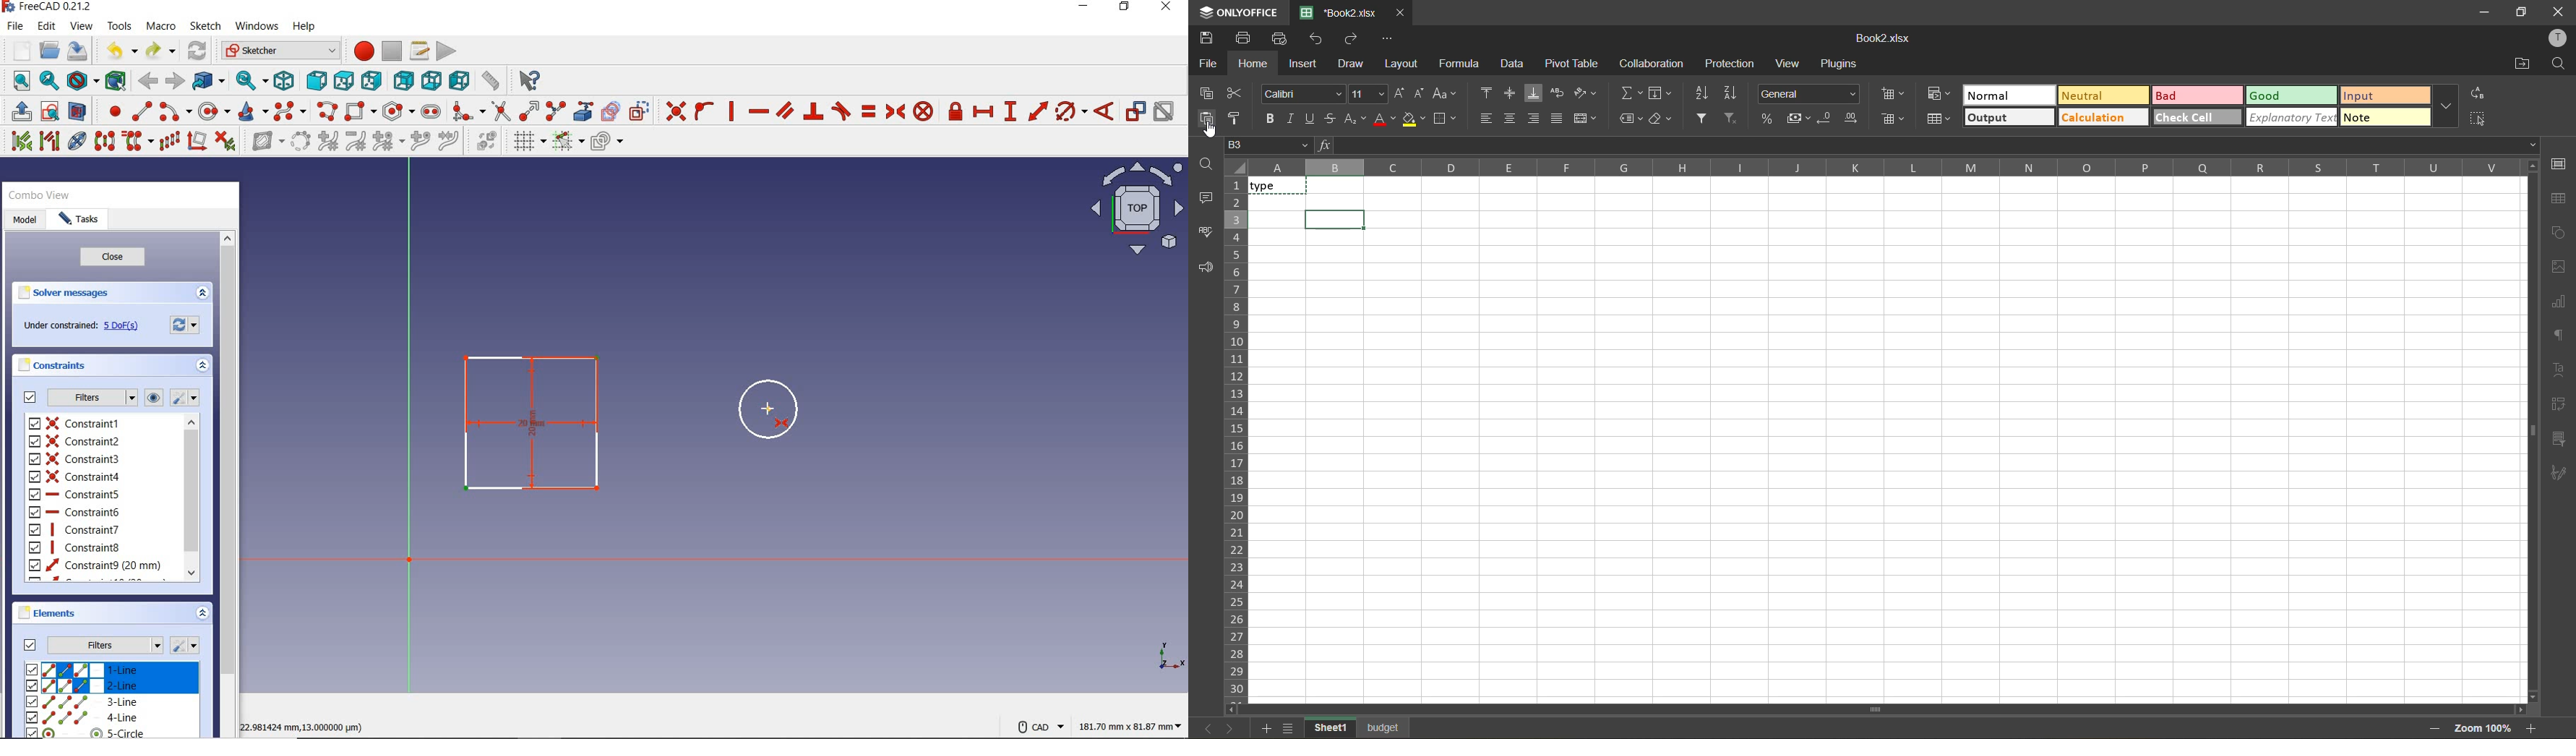 Image resolution: width=2576 pixels, height=756 pixels. What do you see at coordinates (1398, 14) in the screenshot?
I see `close tab` at bounding box center [1398, 14].